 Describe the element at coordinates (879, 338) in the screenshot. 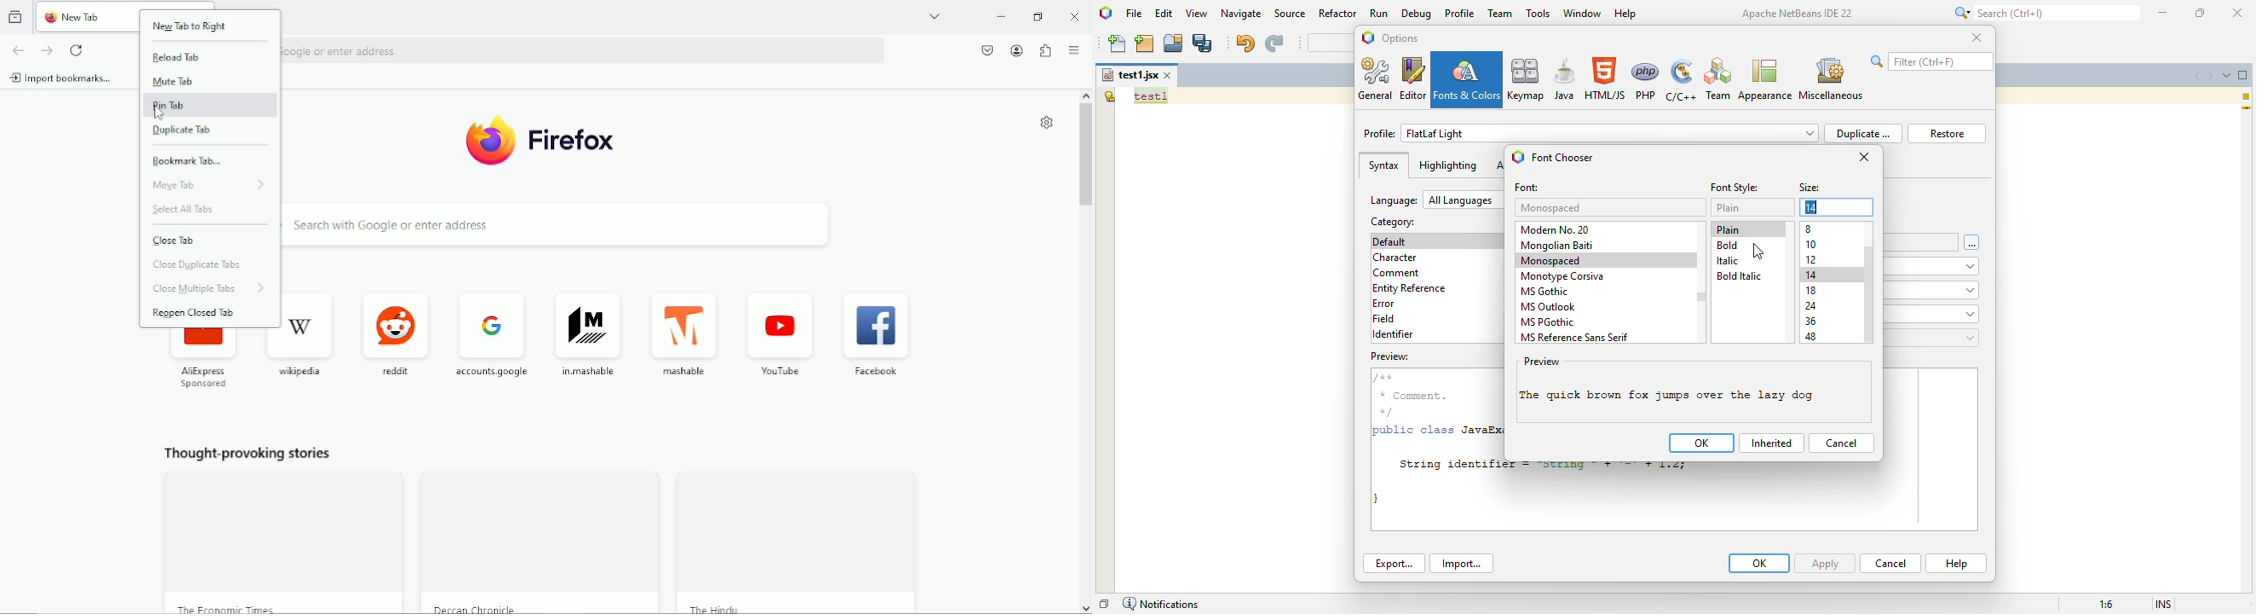

I see `facebook` at that location.